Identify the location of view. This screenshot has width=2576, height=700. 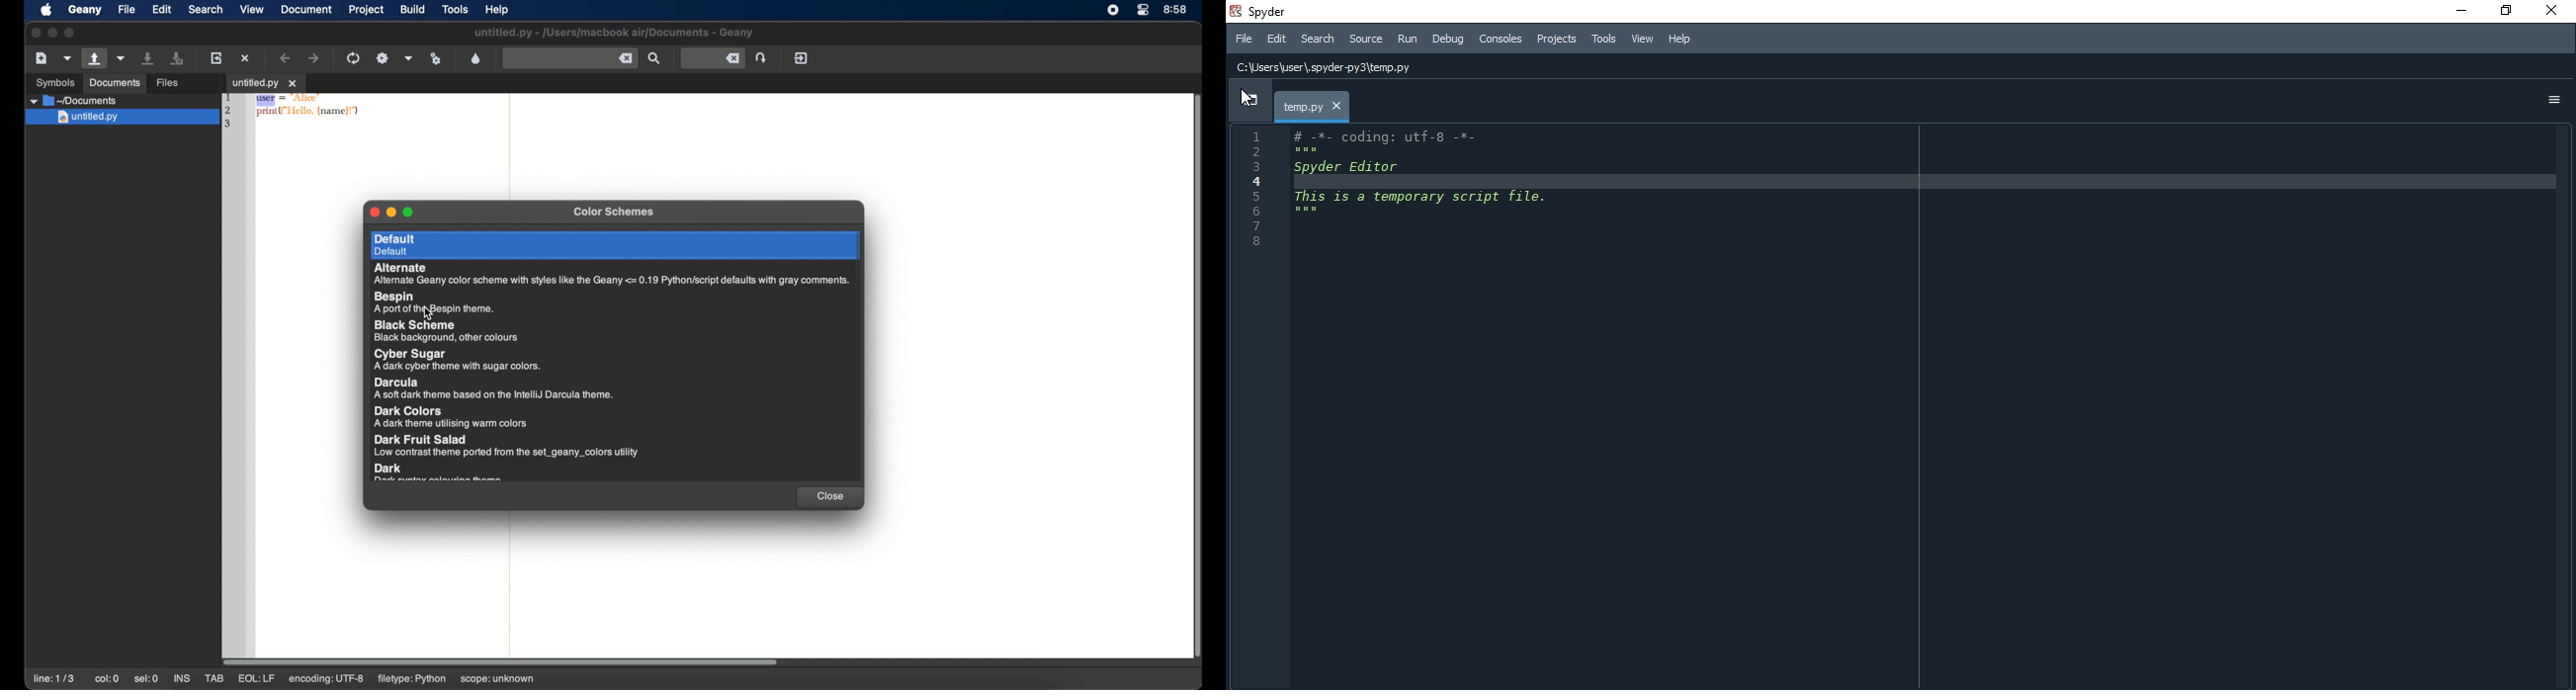
(252, 9).